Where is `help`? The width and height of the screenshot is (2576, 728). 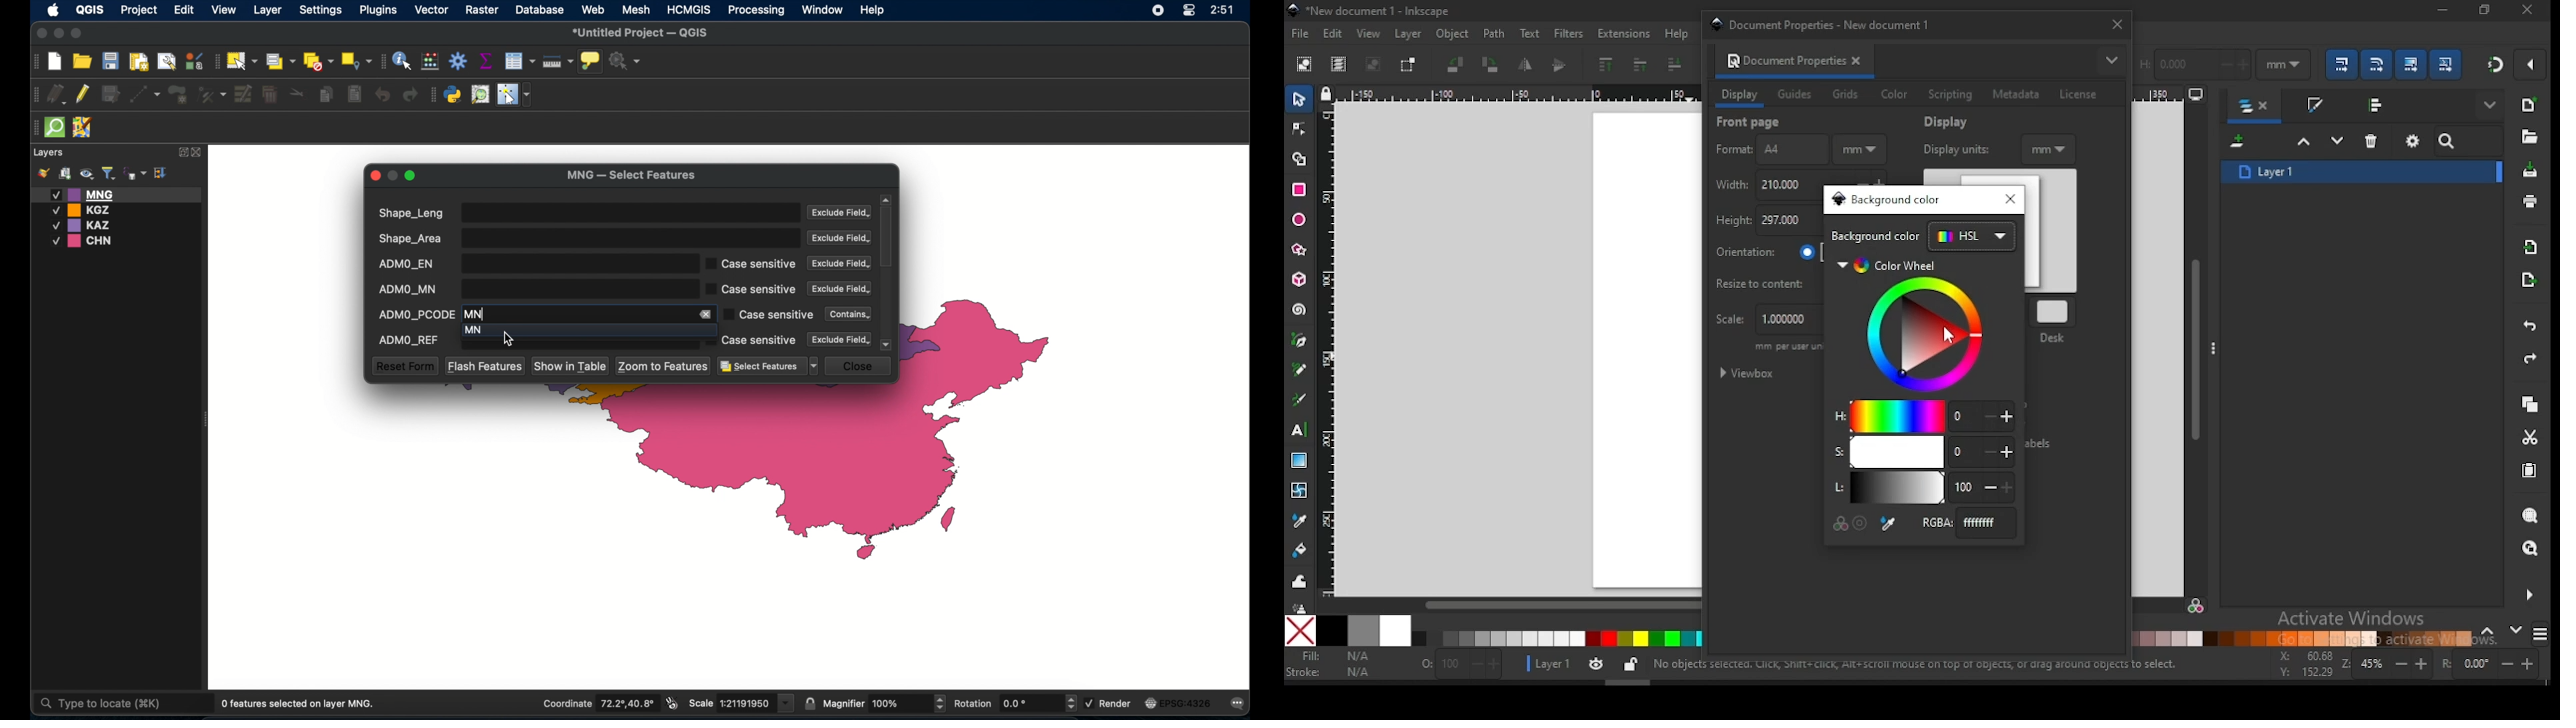
help is located at coordinates (874, 11).